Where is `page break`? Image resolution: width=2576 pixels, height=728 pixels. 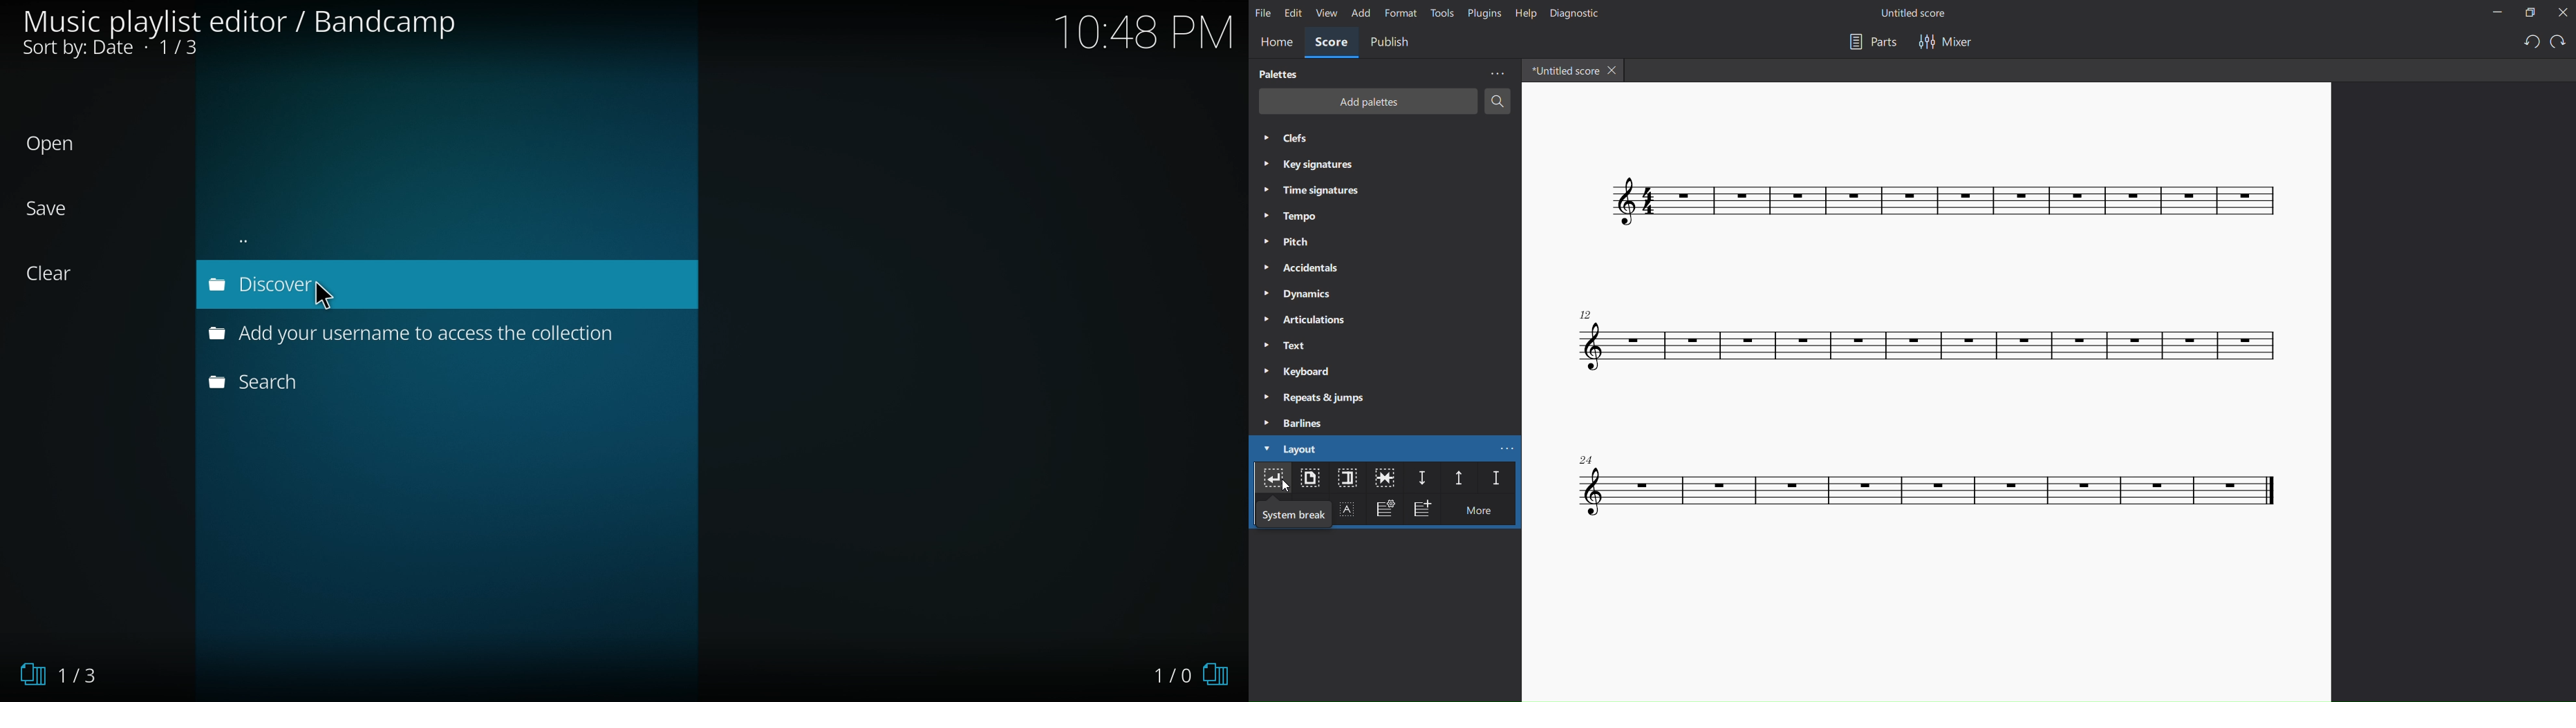
page break is located at coordinates (1311, 480).